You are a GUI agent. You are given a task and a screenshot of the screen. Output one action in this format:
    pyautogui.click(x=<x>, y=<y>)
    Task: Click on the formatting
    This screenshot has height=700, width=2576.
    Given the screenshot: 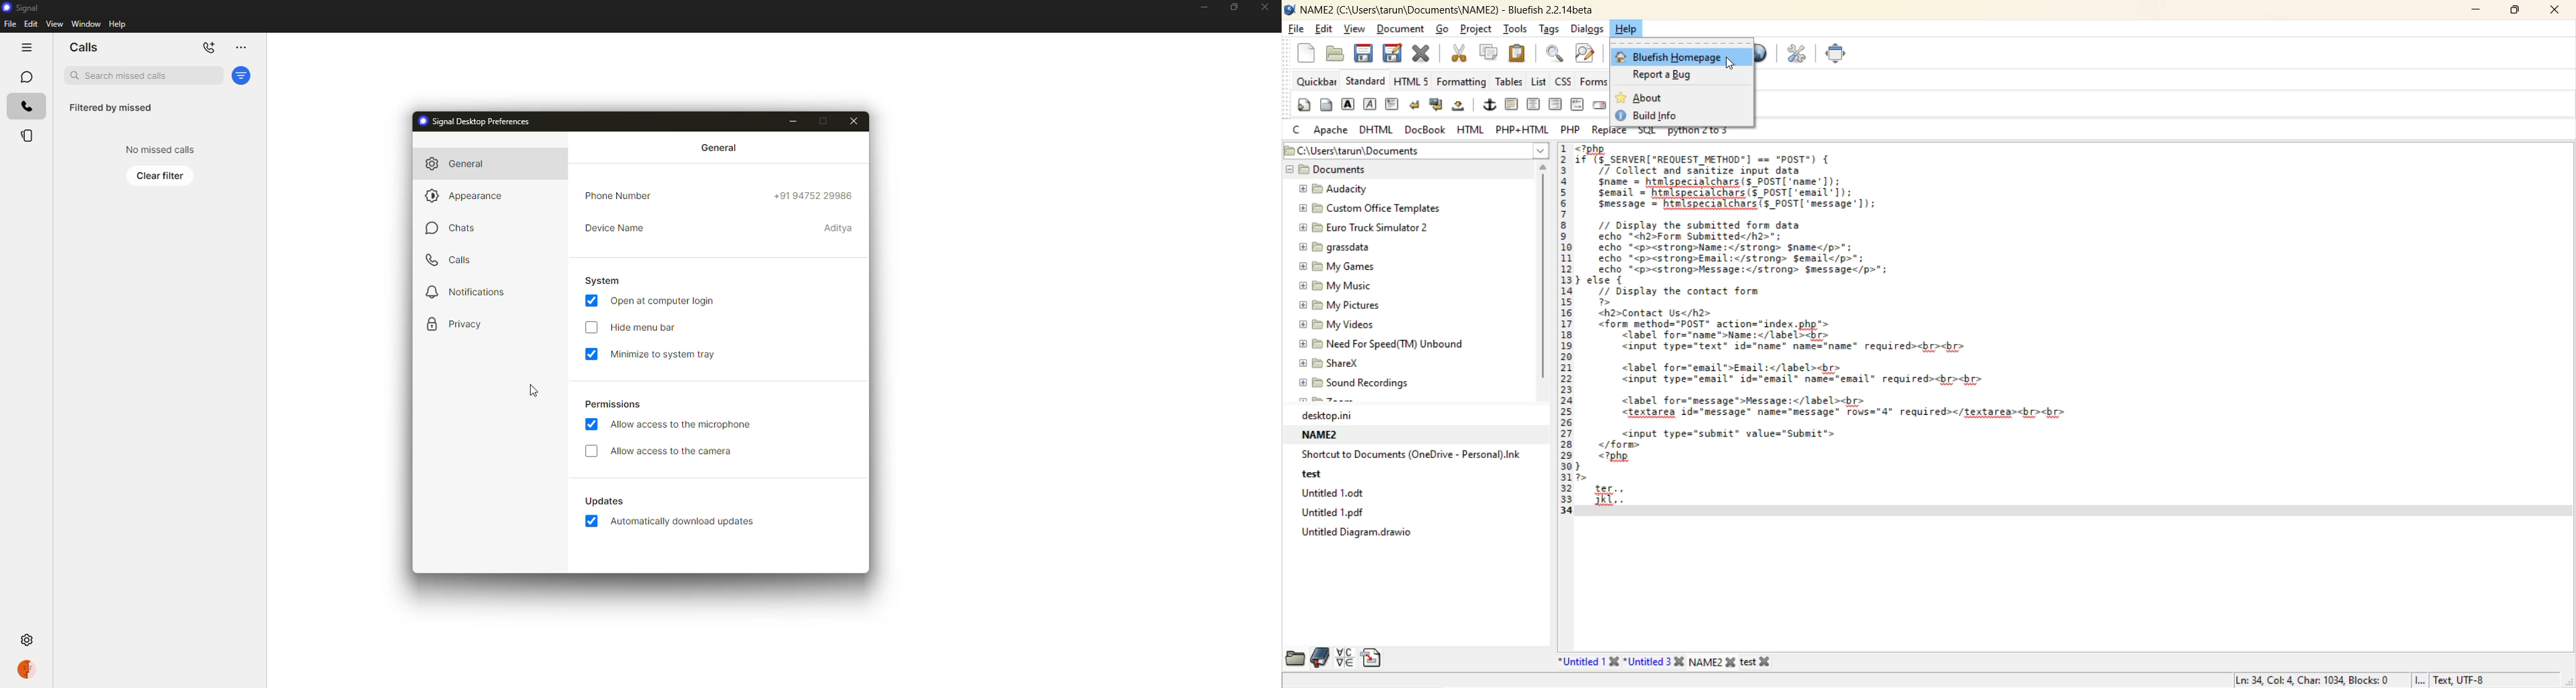 What is the action you would take?
    pyautogui.click(x=1464, y=82)
    